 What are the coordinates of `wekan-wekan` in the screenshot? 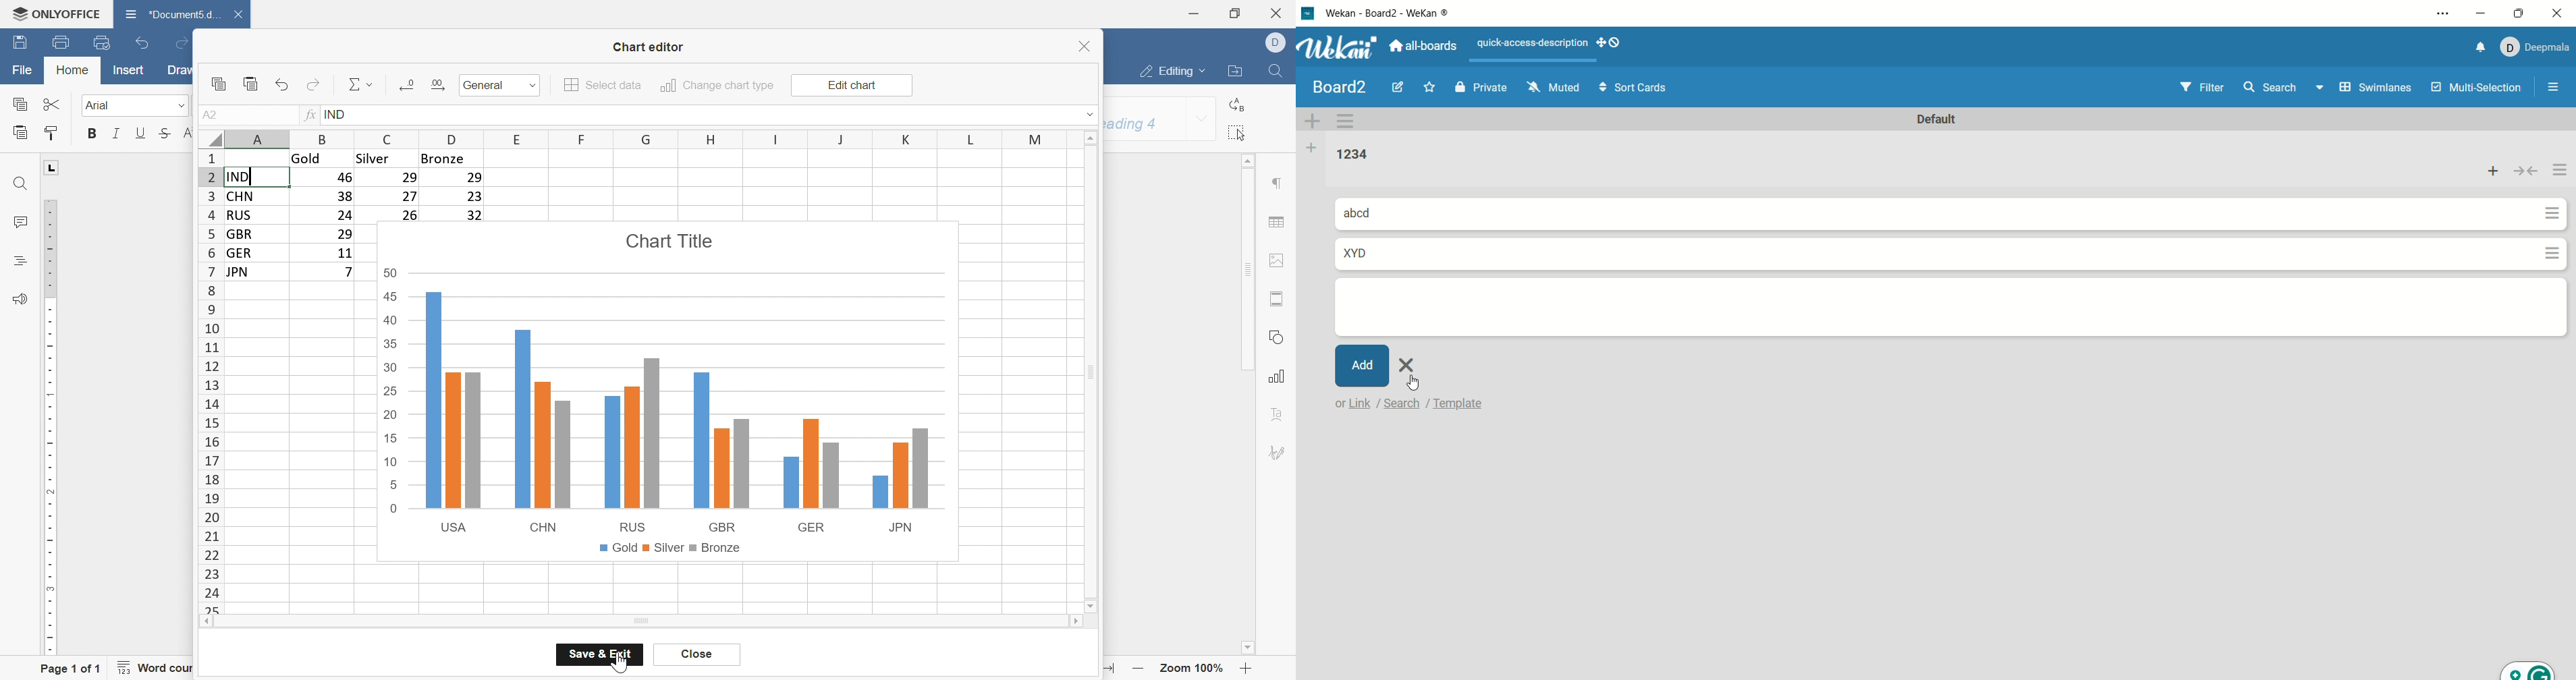 It's located at (1393, 15).